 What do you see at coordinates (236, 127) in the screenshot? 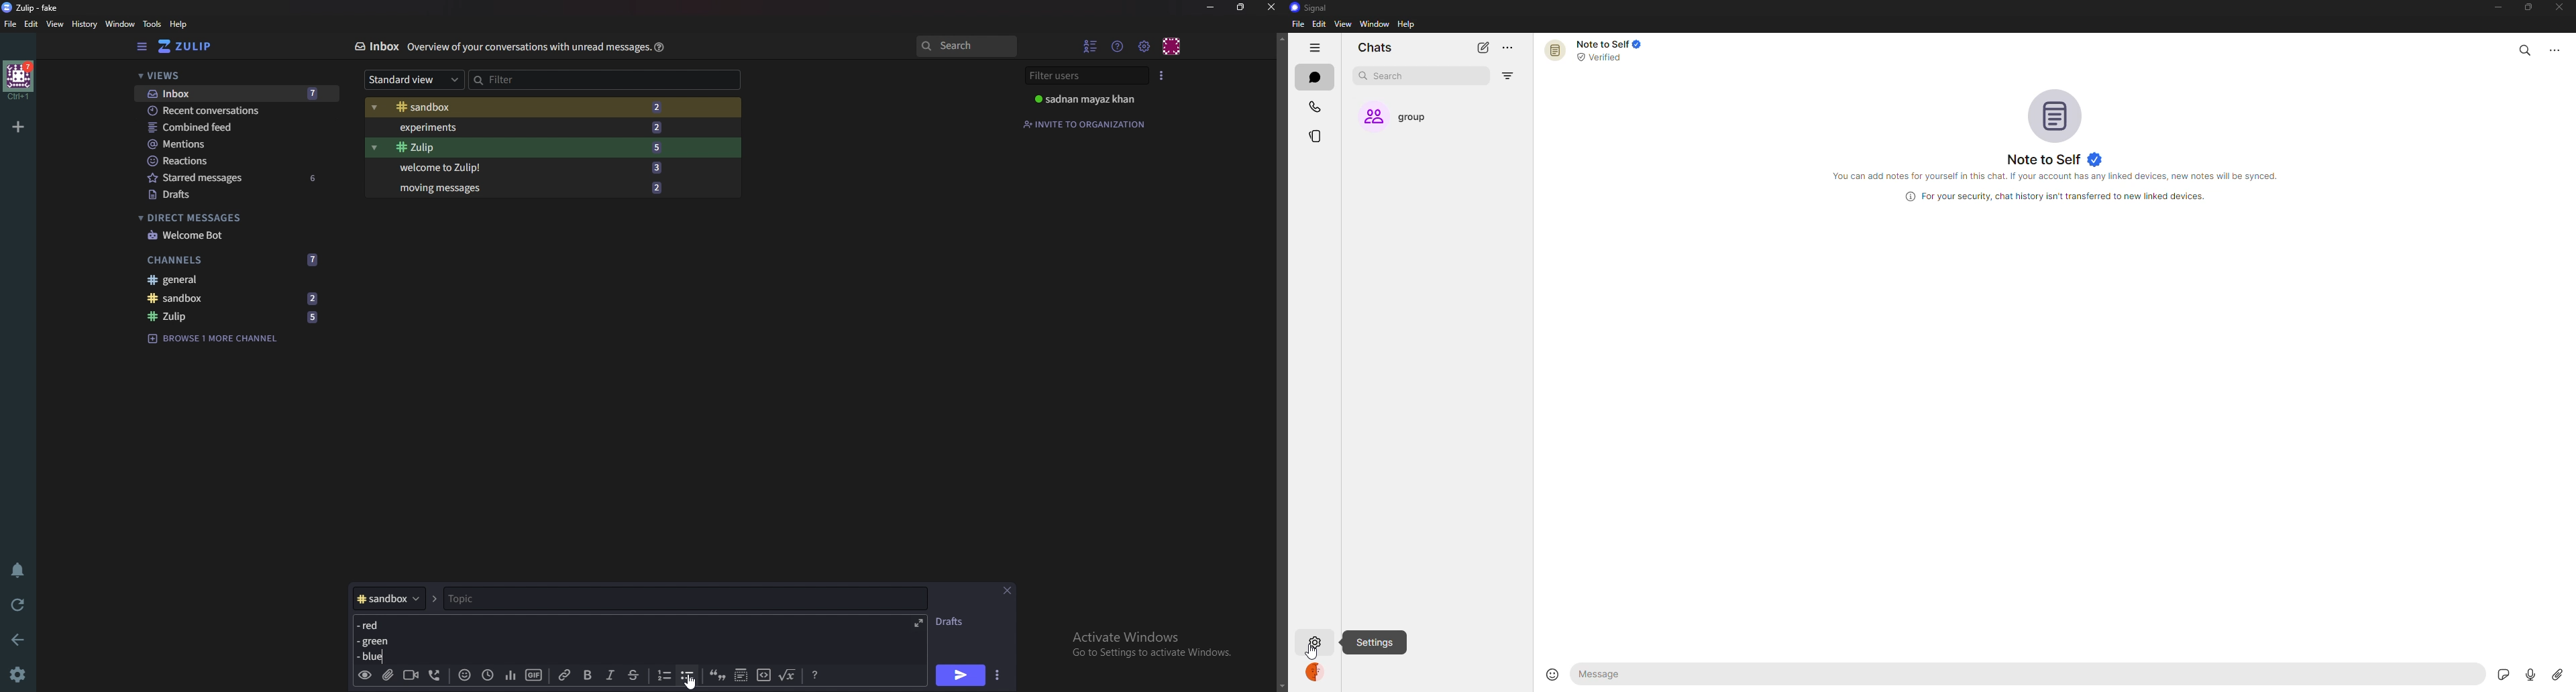
I see `combined feed` at bounding box center [236, 127].